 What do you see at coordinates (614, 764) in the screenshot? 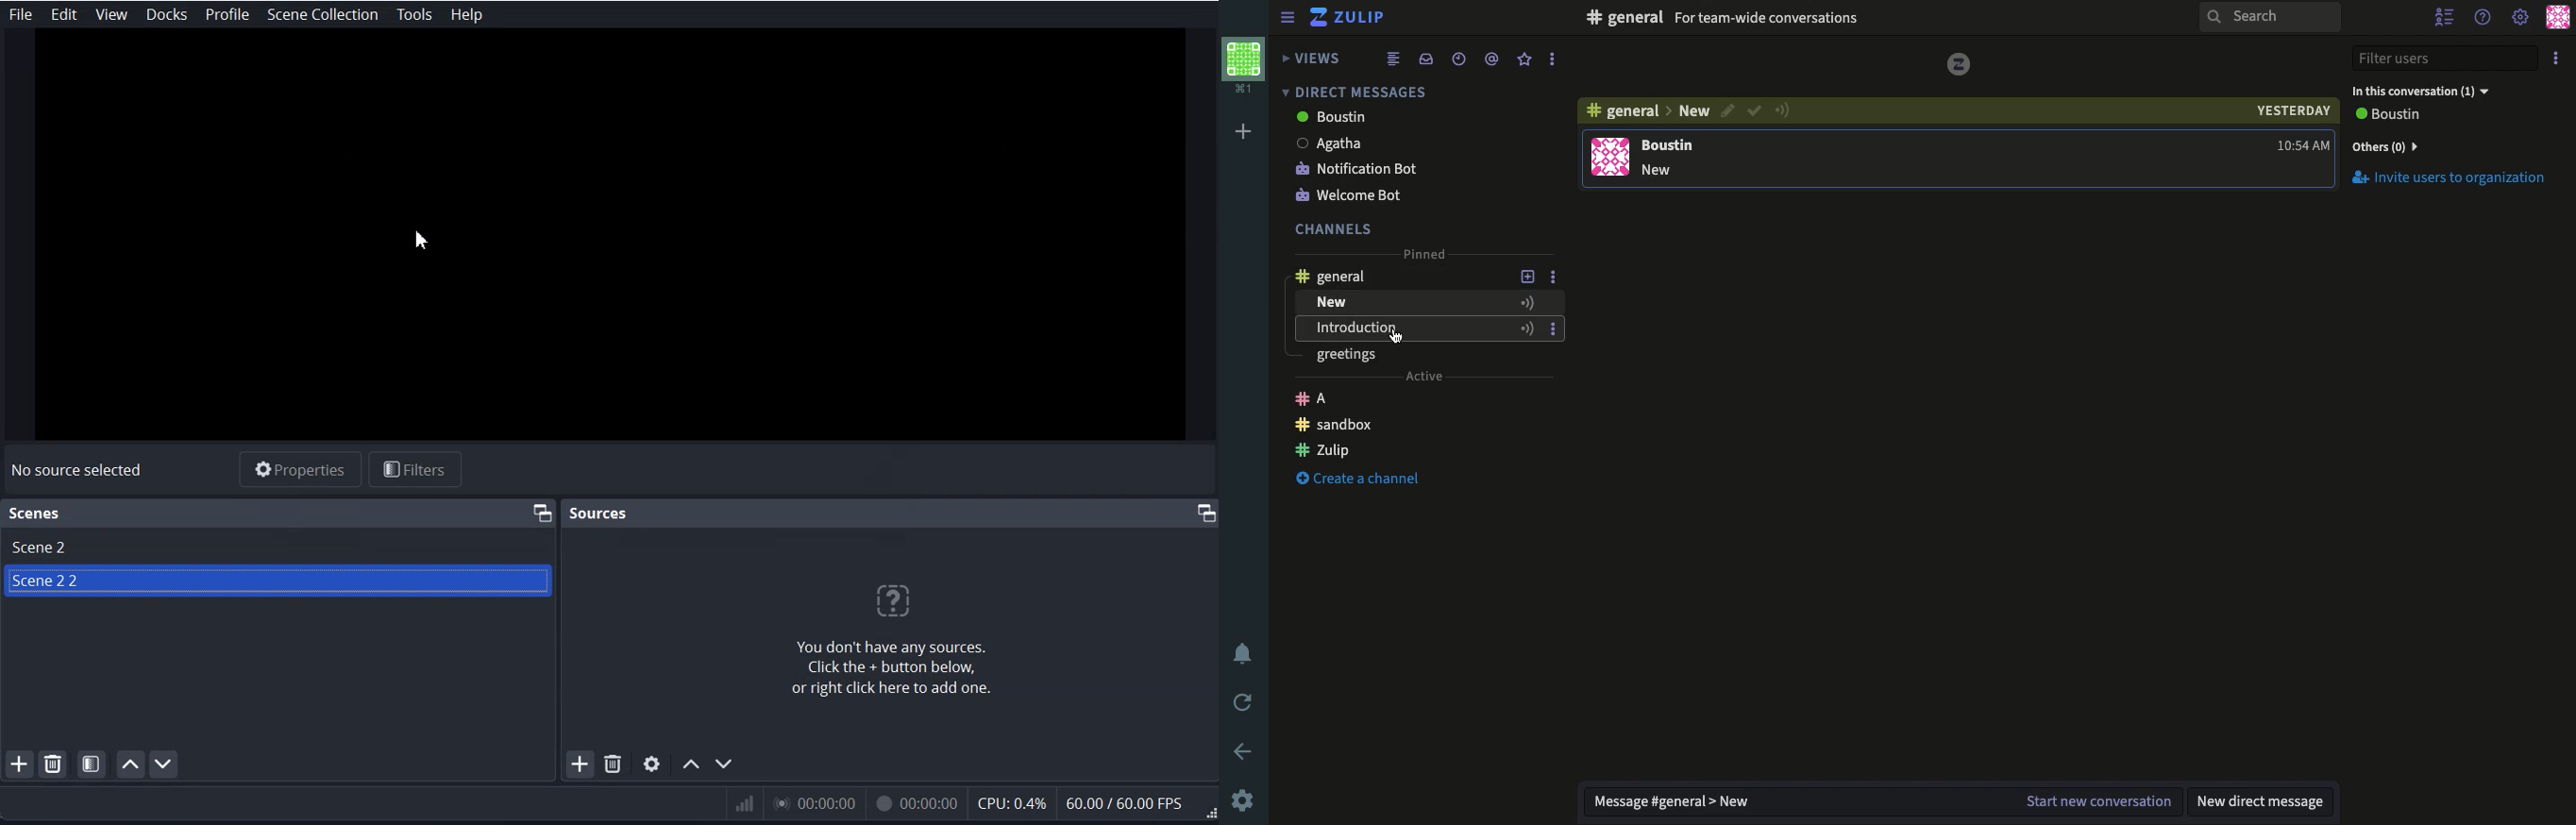
I see `Remove Select Source` at bounding box center [614, 764].